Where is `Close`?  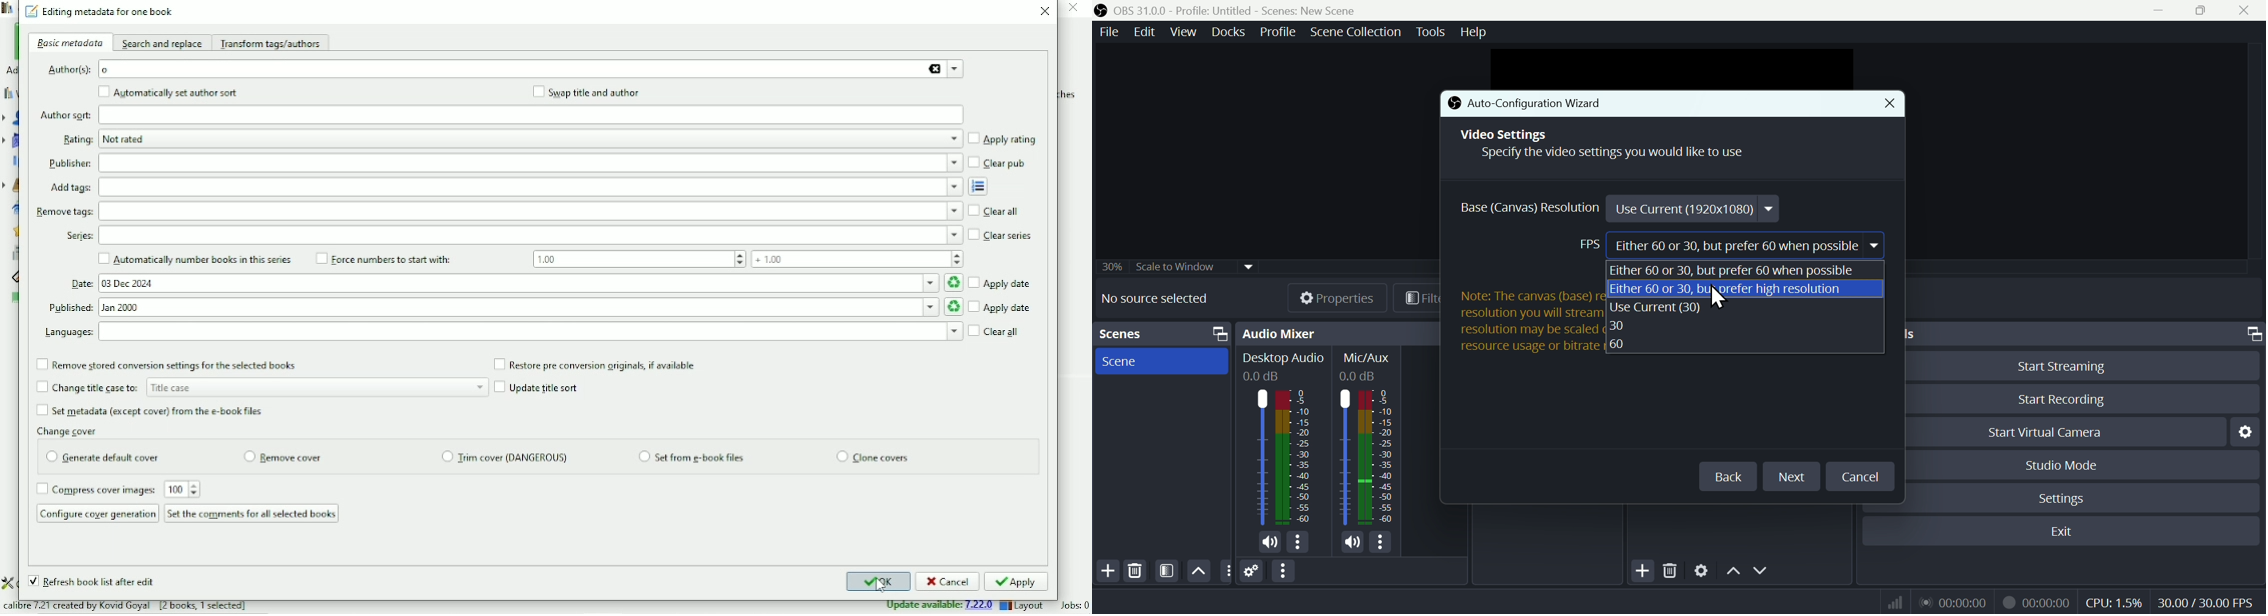 Close is located at coordinates (1888, 104).